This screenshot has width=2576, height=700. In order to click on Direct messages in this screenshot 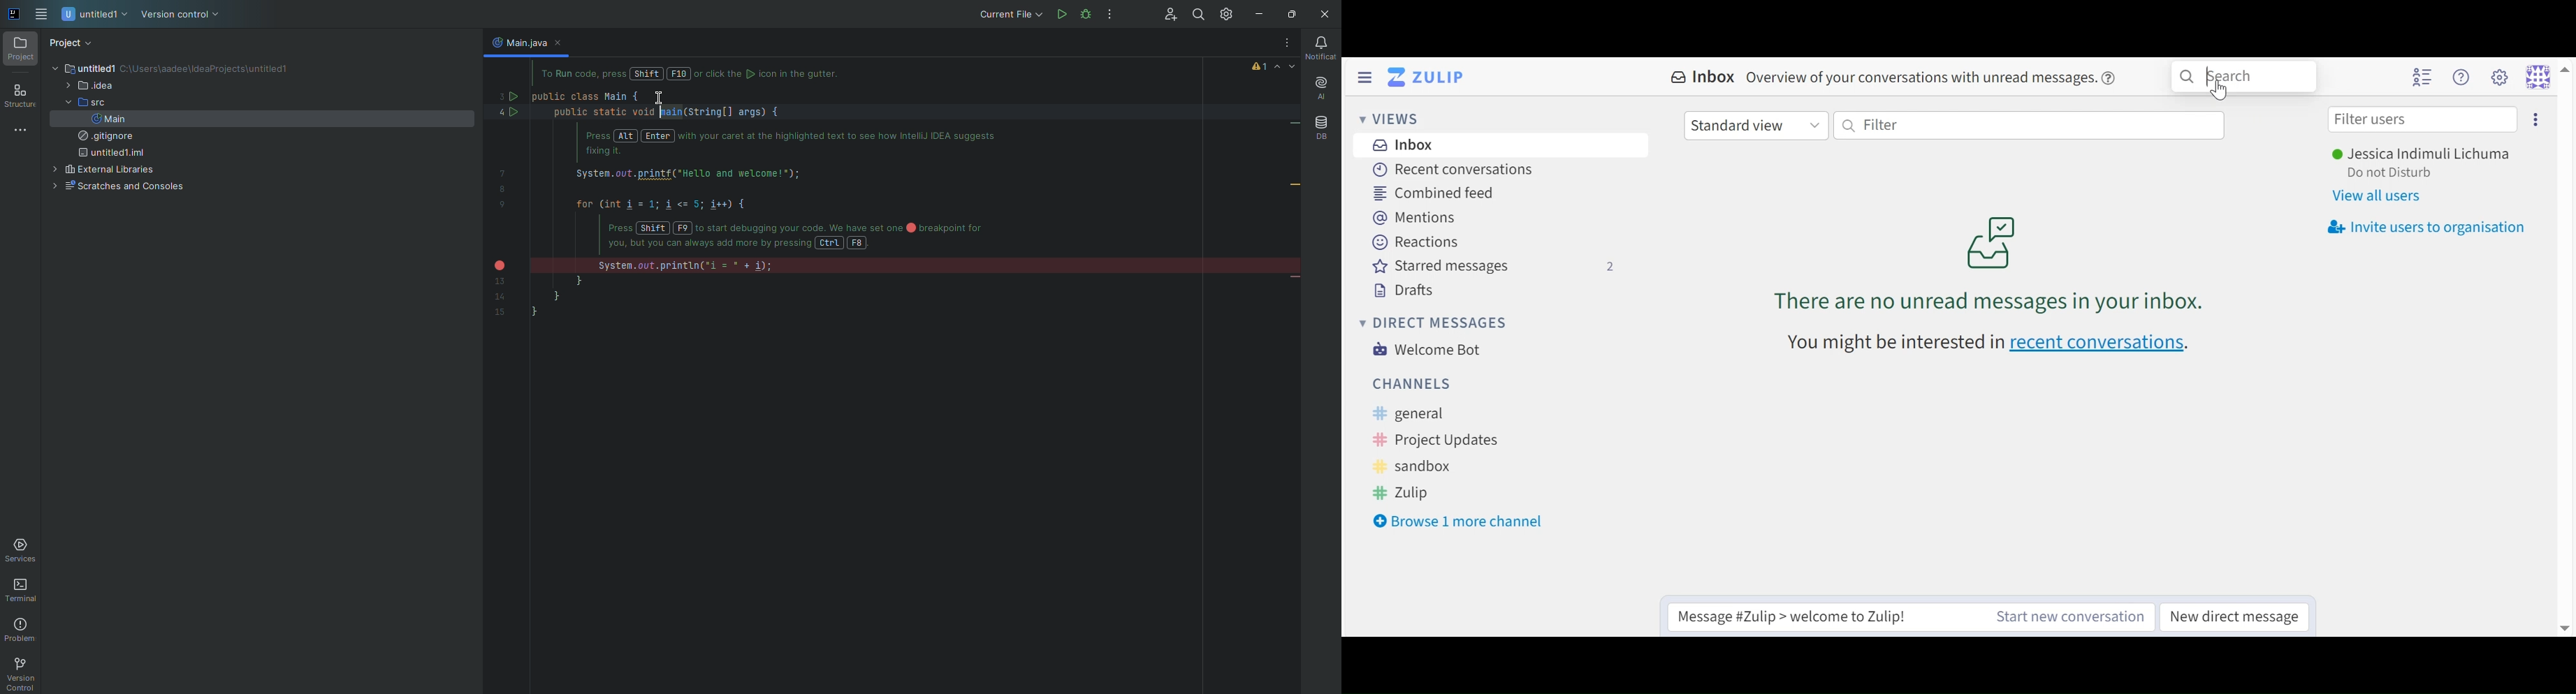, I will do `click(1432, 321)`.